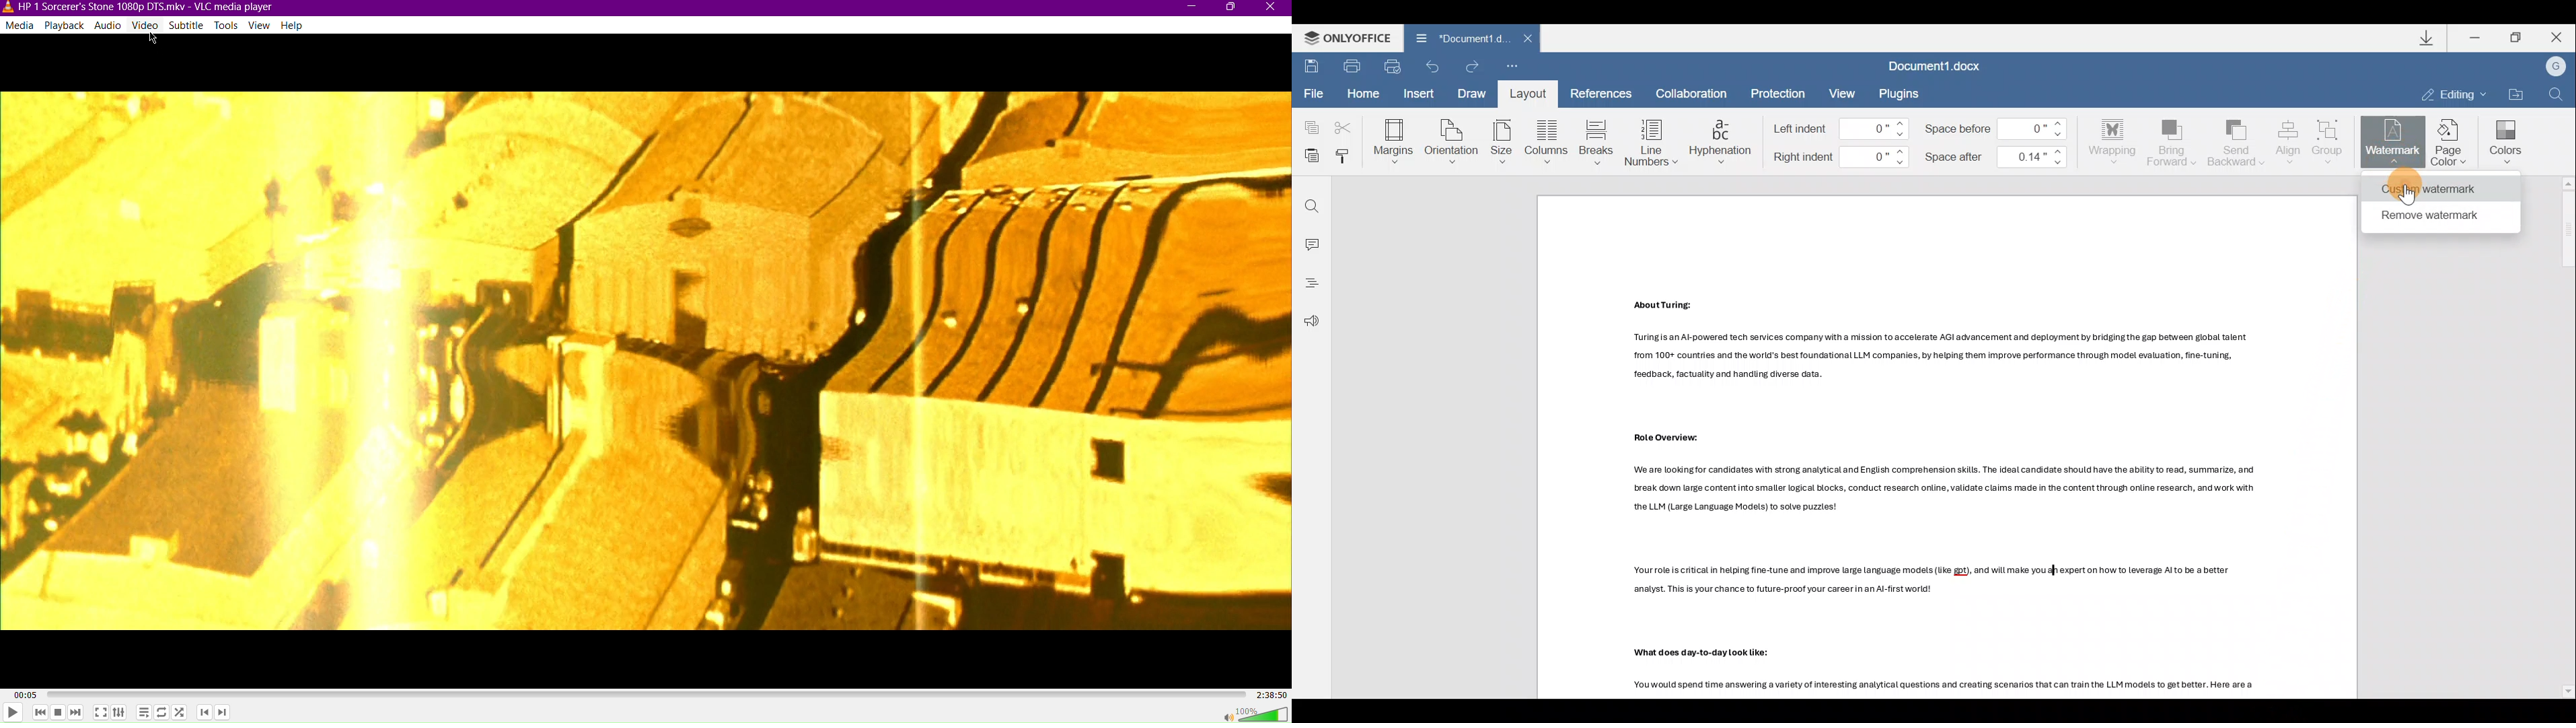  What do you see at coordinates (2432, 39) in the screenshot?
I see `Downloads` at bounding box center [2432, 39].